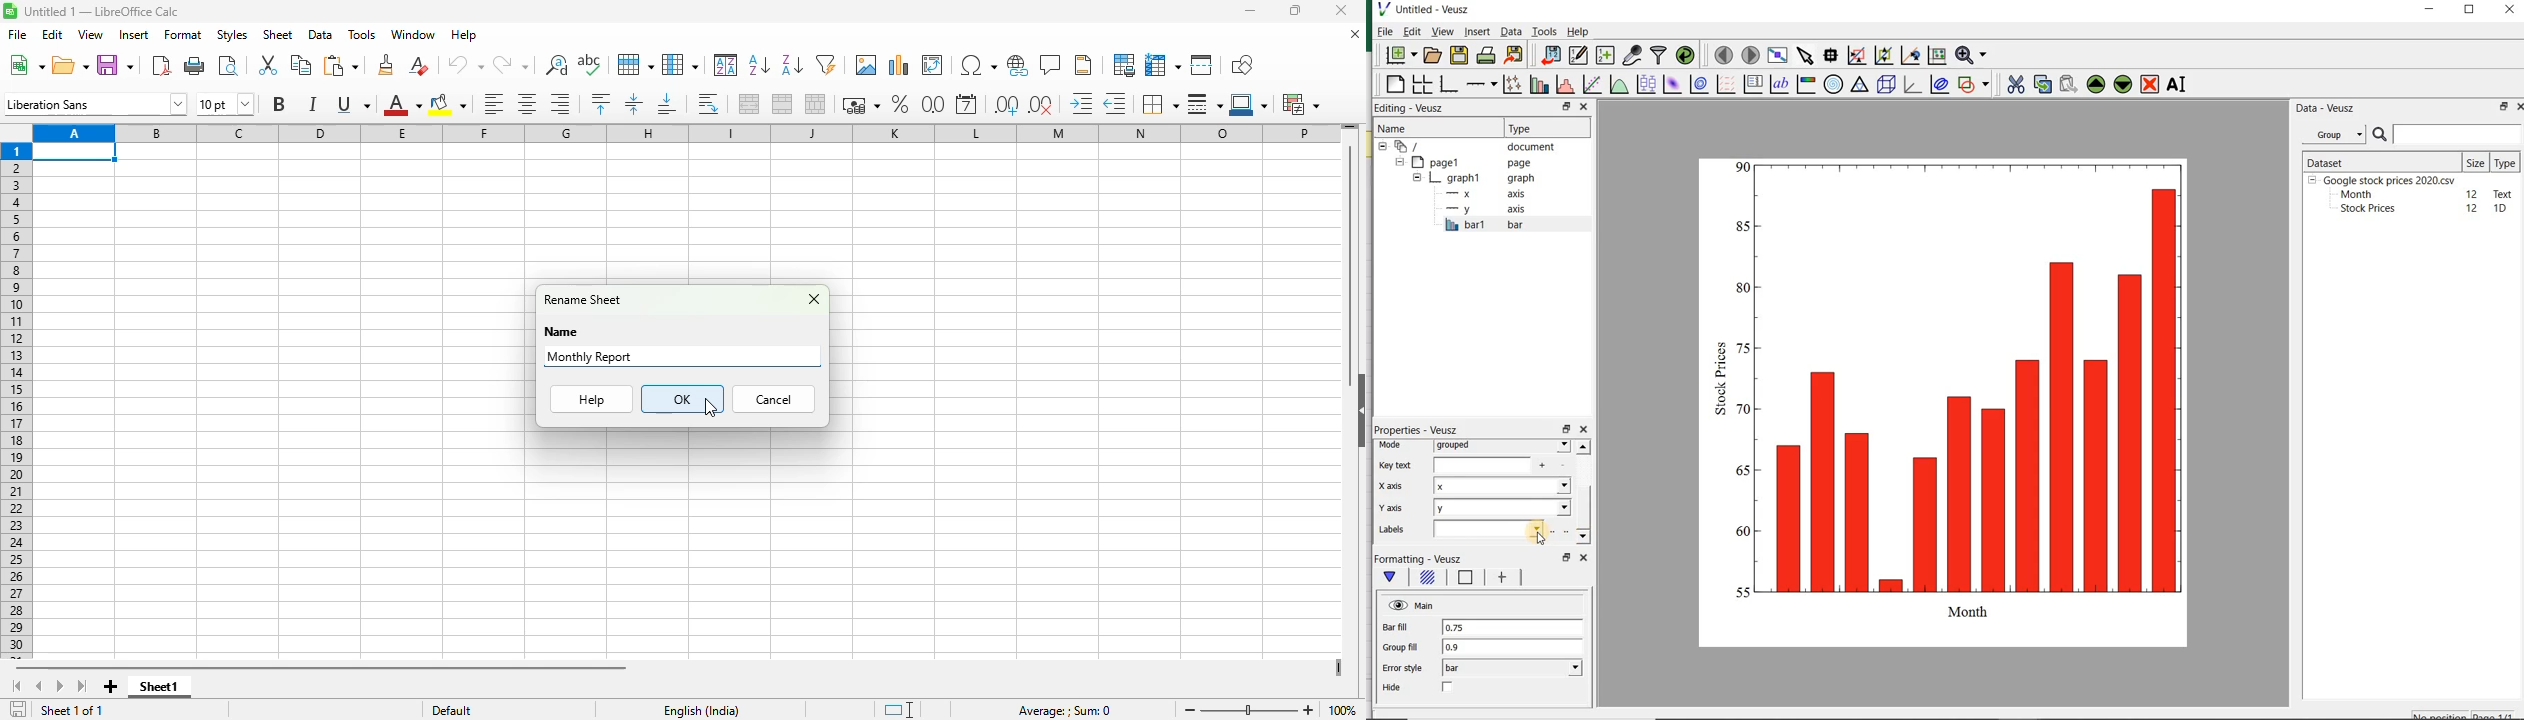 This screenshot has height=728, width=2548. I want to click on close, so click(1583, 430).